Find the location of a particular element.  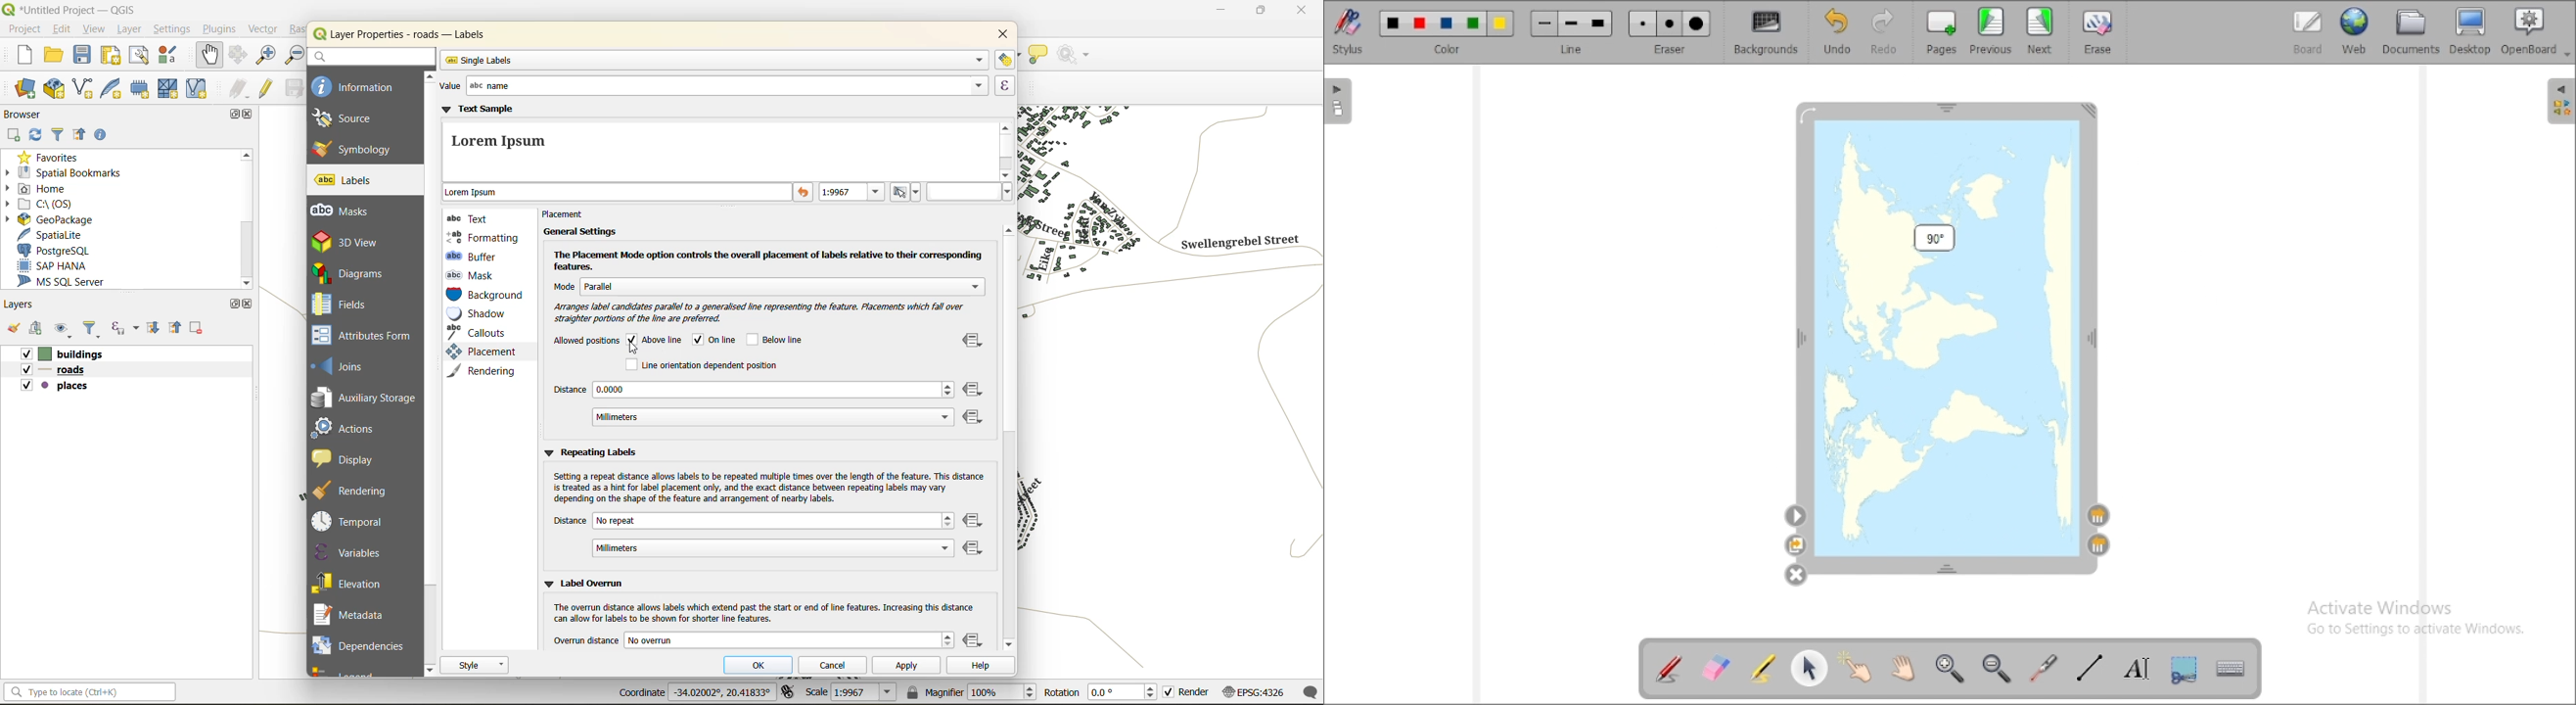

diagrams is located at coordinates (356, 273).